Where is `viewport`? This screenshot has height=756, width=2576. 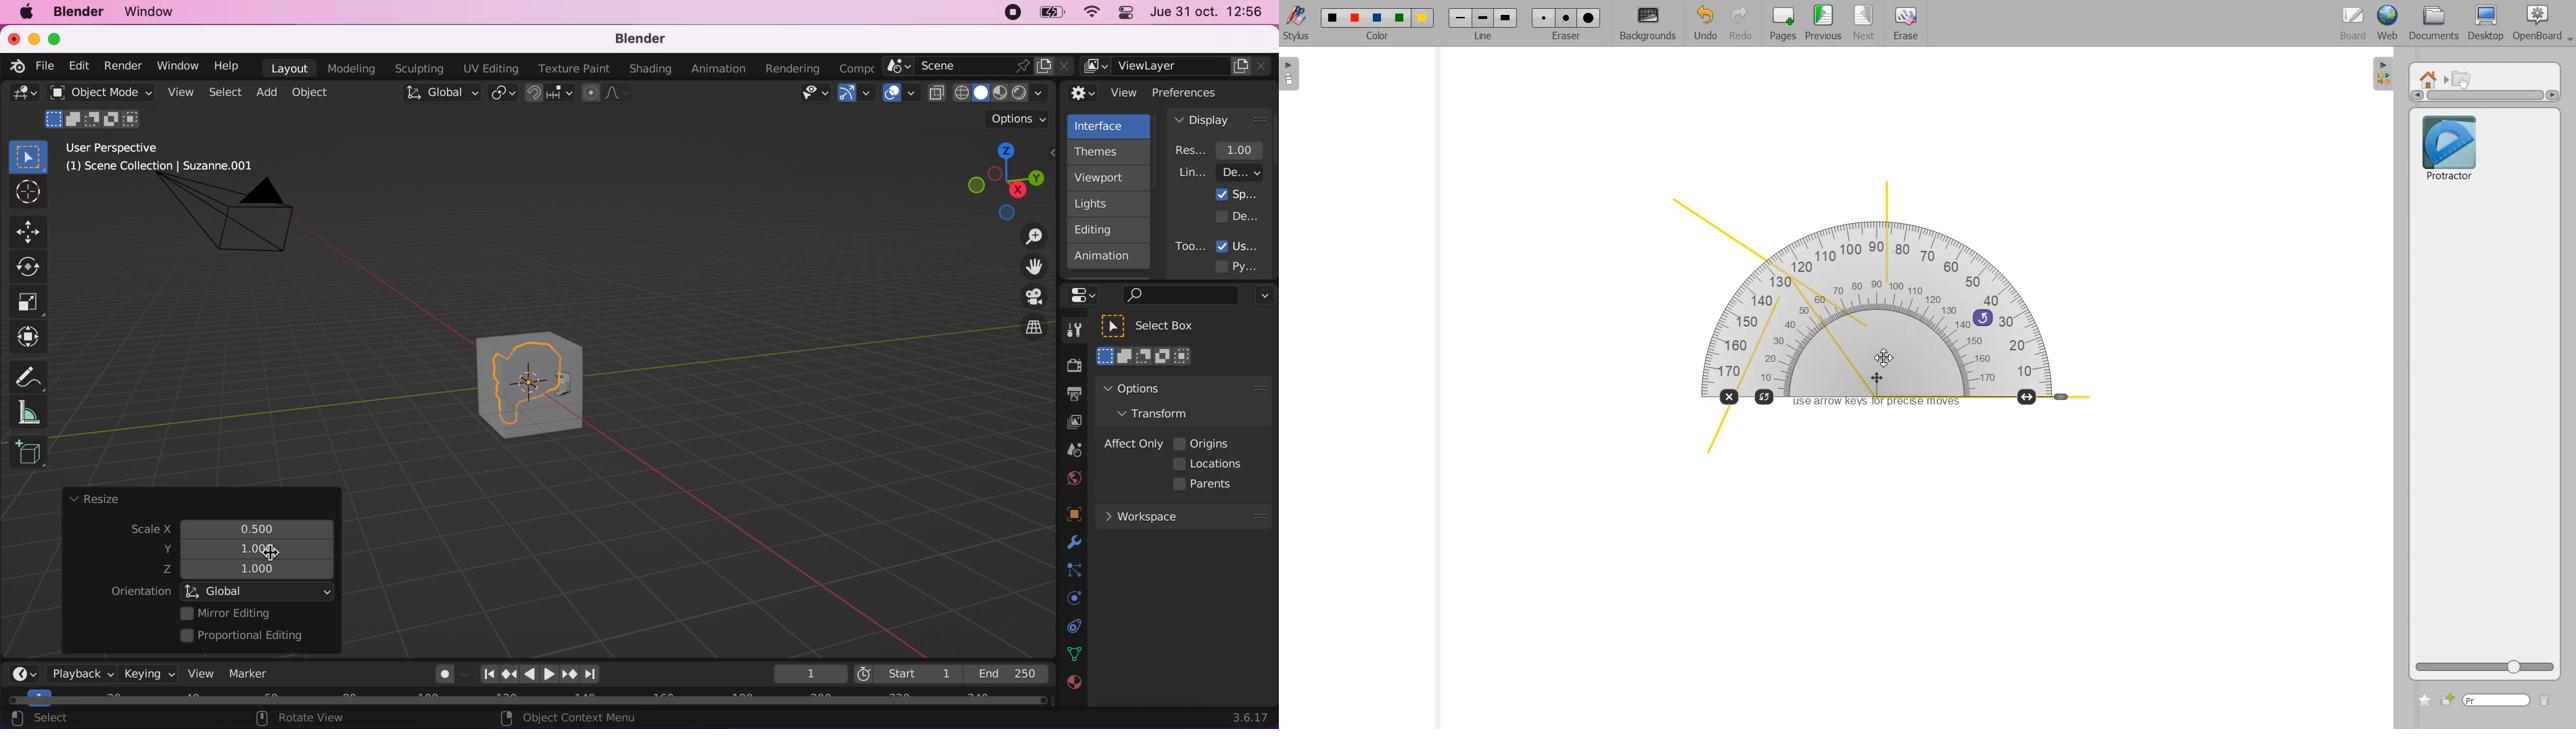
viewport is located at coordinates (1111, 177).